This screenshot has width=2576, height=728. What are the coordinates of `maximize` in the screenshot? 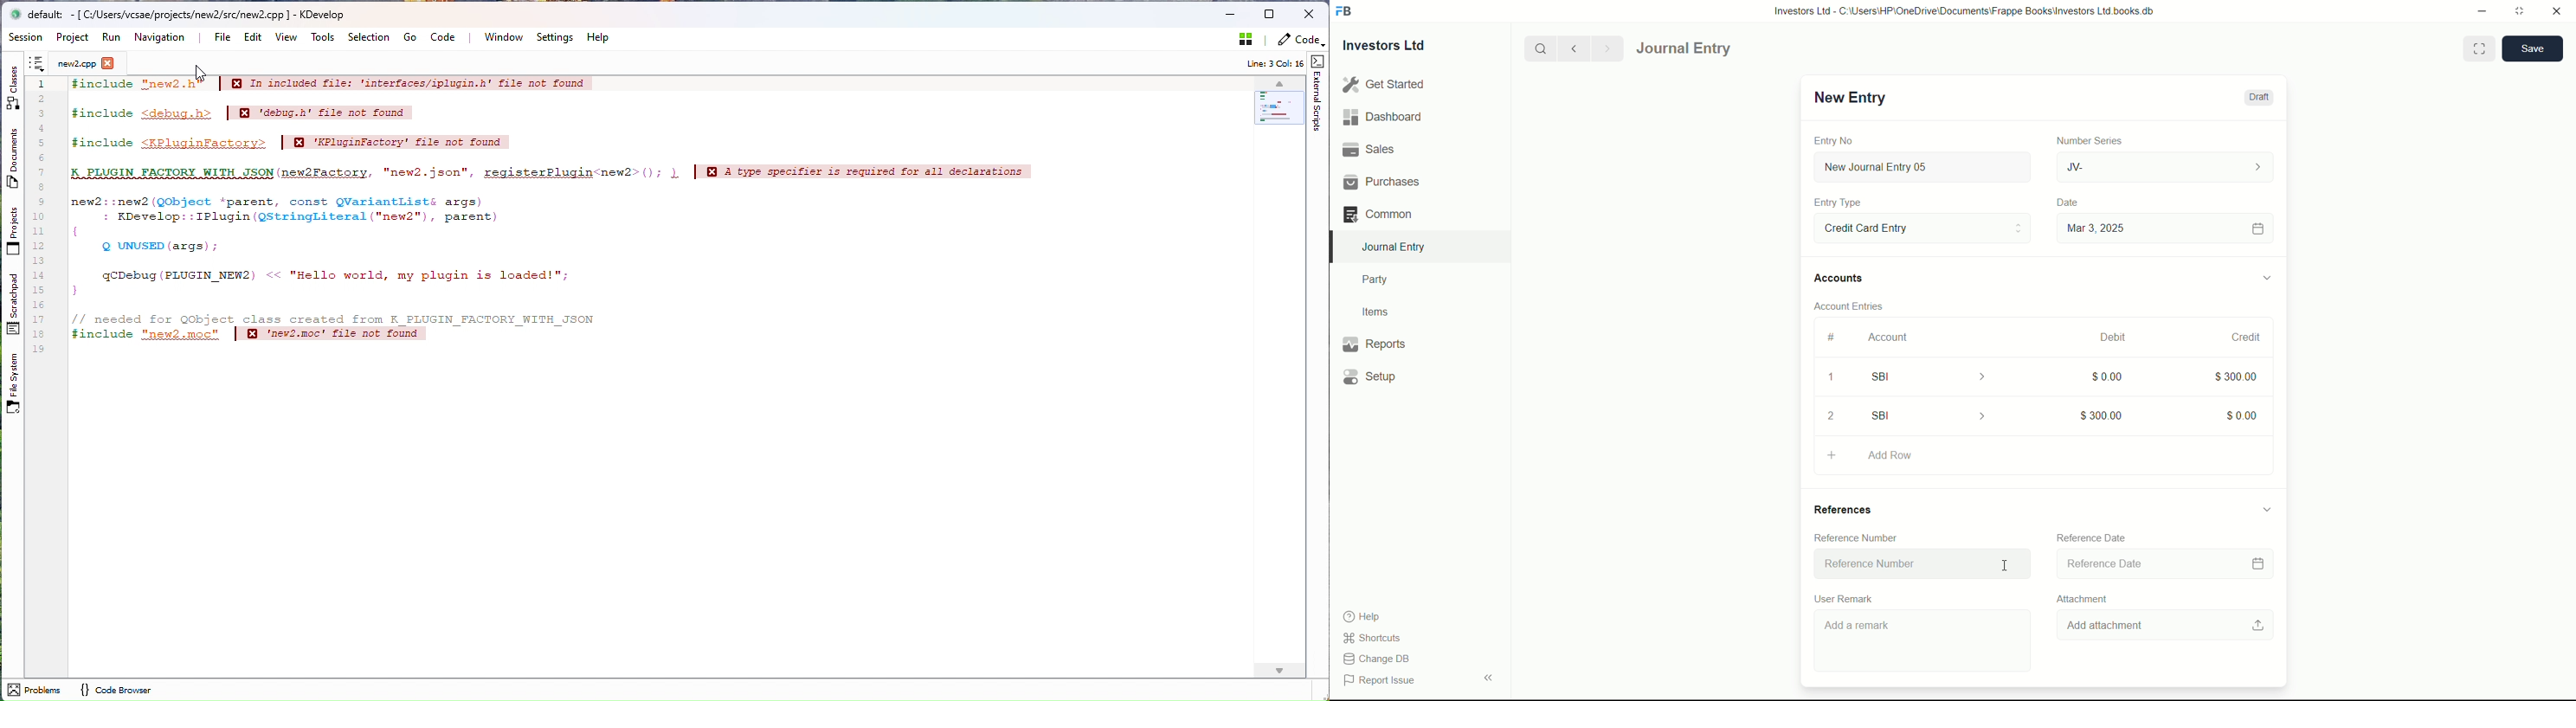 It's located at (2519, 10).